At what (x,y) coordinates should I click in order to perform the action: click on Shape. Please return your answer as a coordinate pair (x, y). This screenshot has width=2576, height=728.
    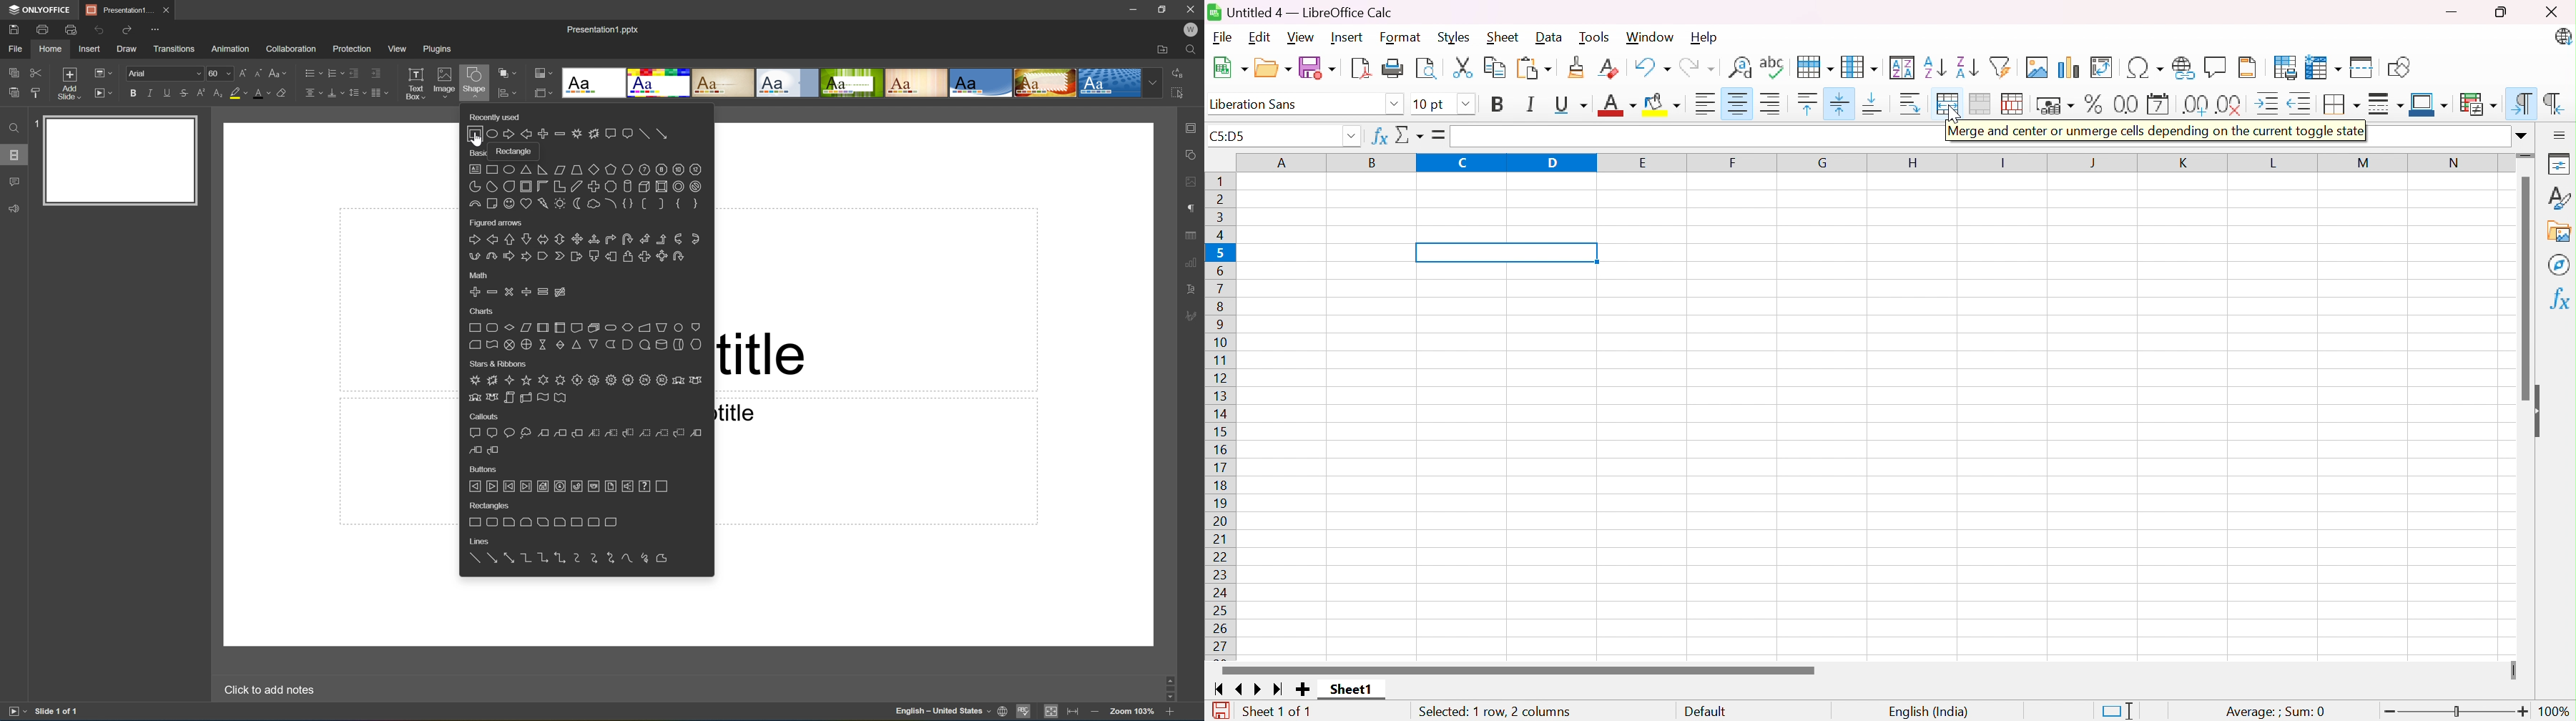
    Looking at the image, I should click on (473, 83).